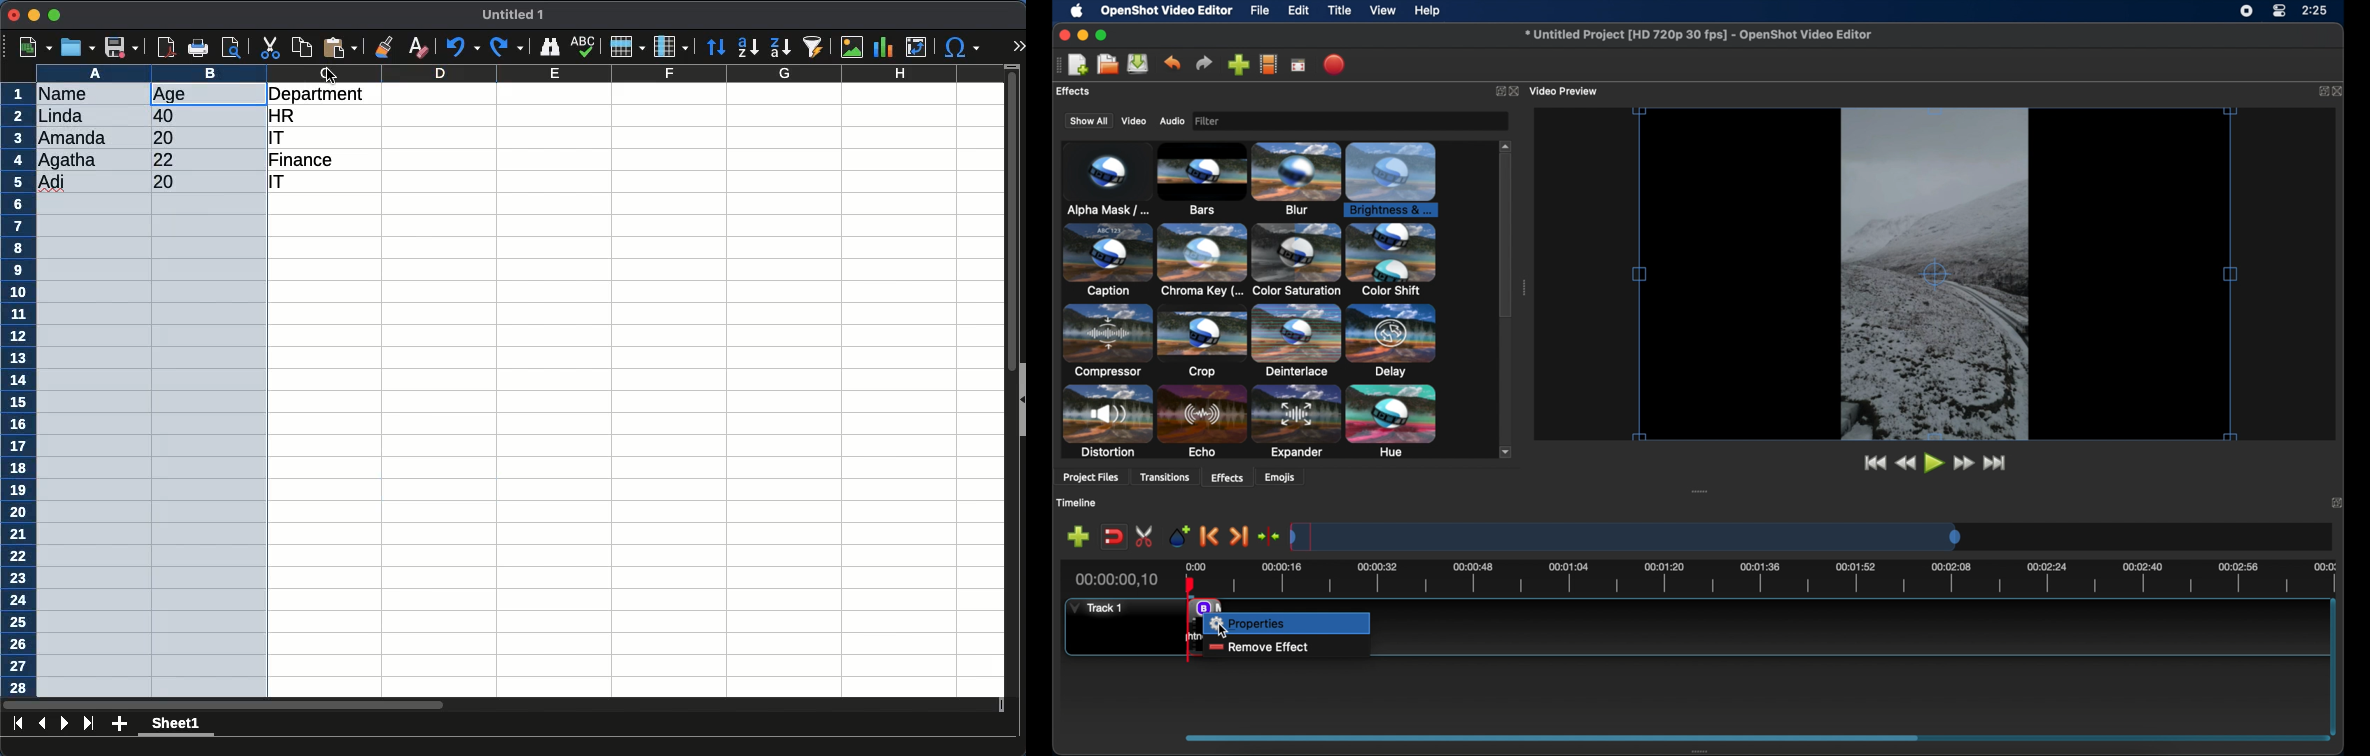 This screenshot has width=2380, height=756. Describe the element at coordinates (122, 47) in the screenshot. I see `save` at that location.